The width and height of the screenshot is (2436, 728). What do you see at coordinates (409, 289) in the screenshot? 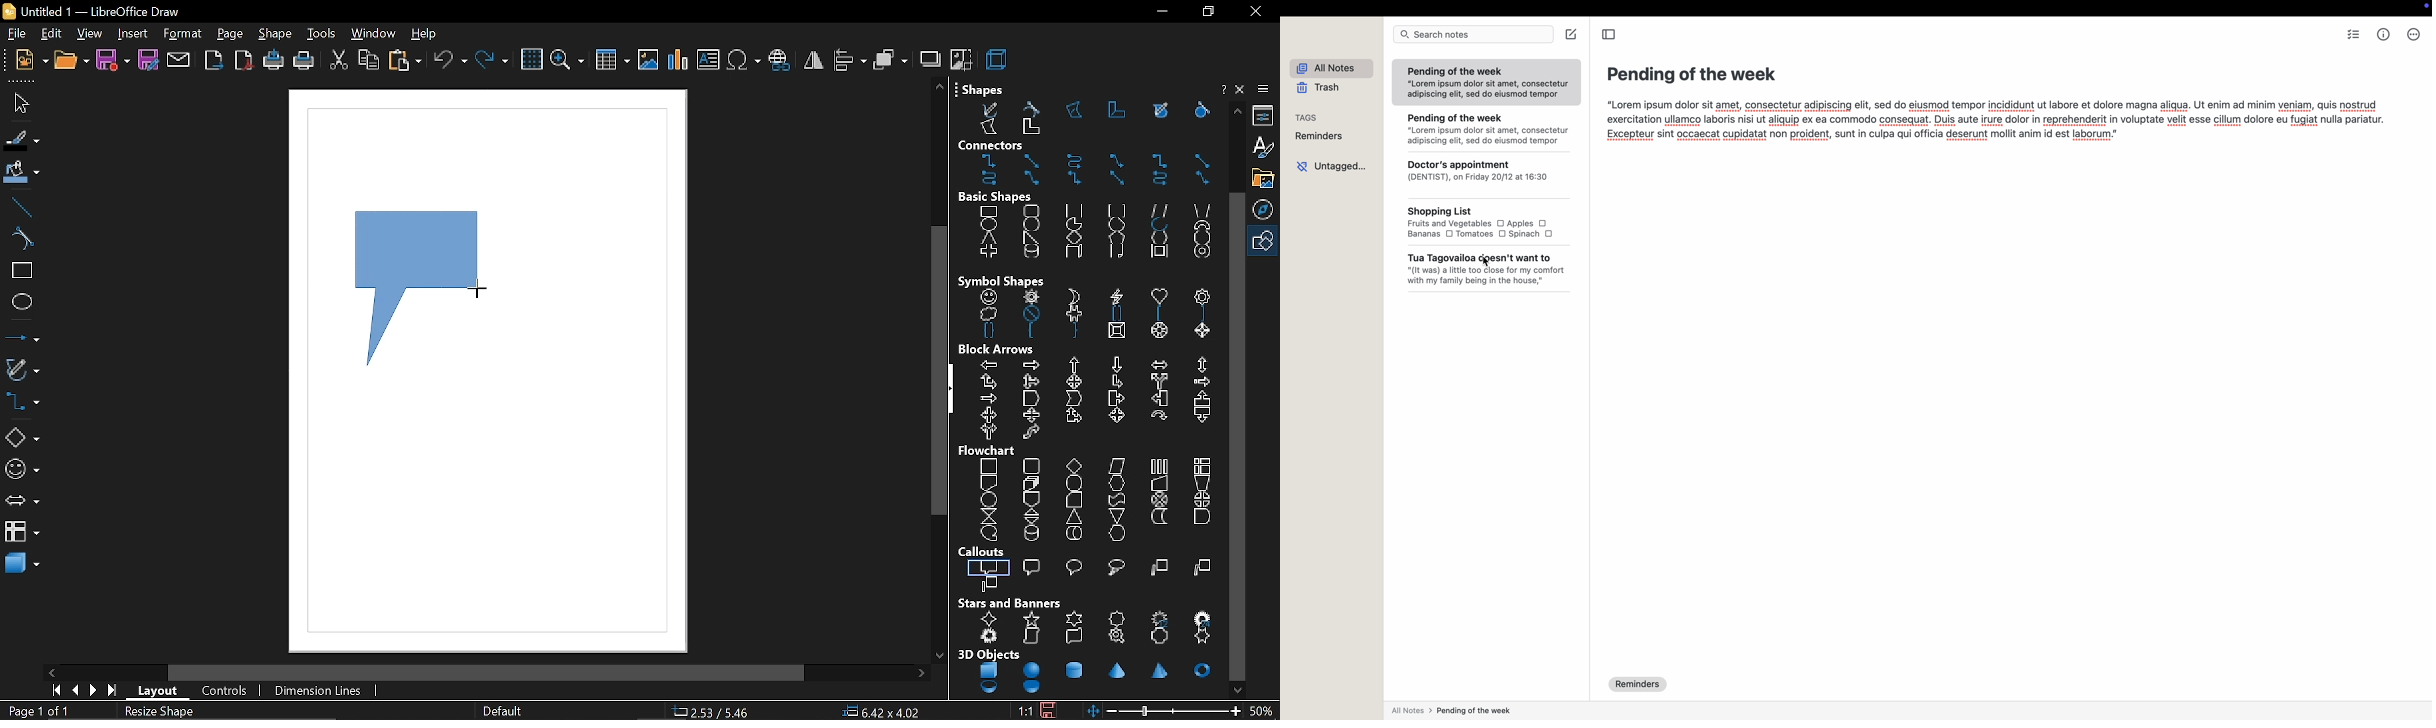
I see `callout` at bounding box center [409, 289].